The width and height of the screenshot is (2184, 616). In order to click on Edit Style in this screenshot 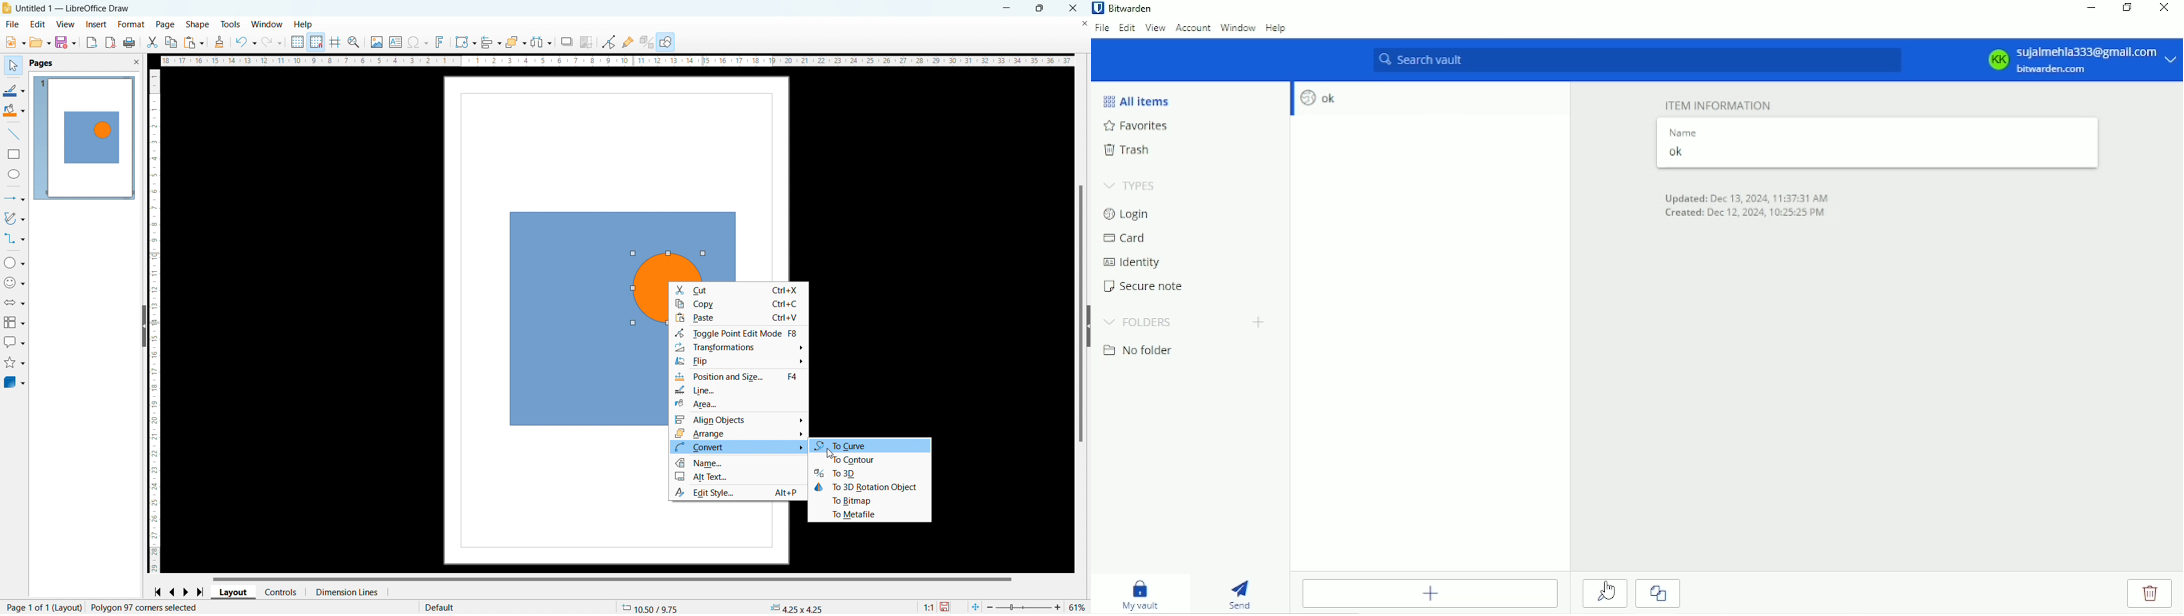, I will do `click(736, 491)`.